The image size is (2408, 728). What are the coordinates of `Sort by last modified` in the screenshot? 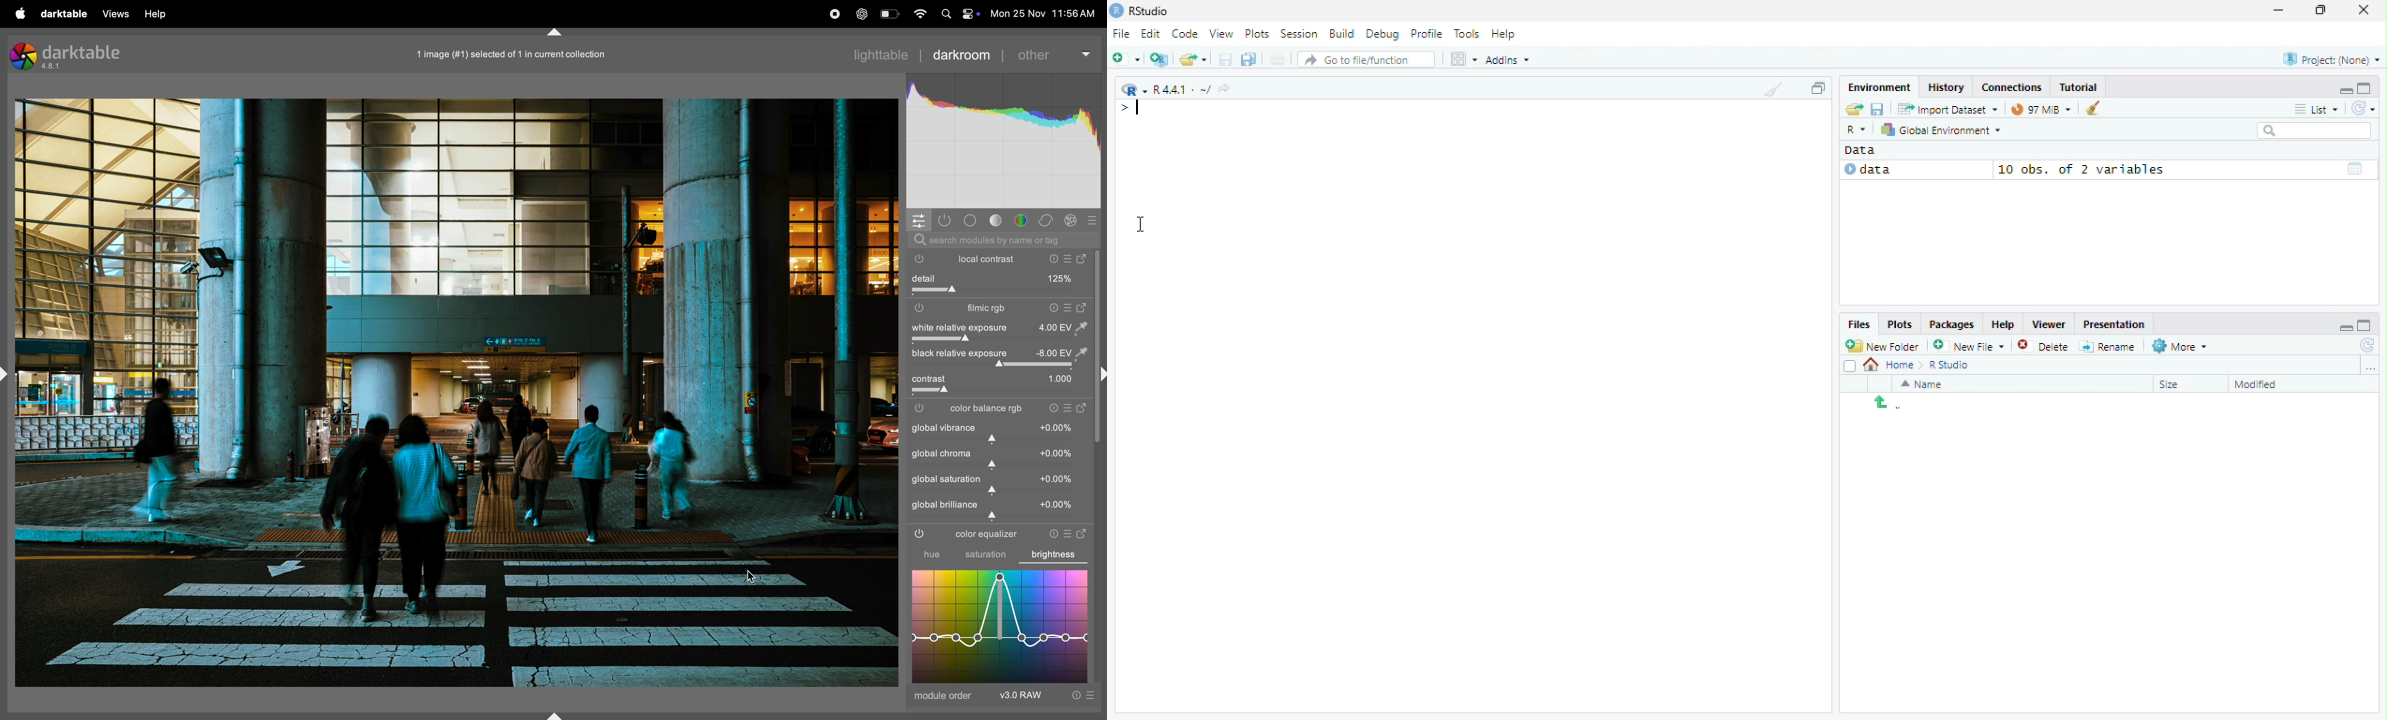 It's located at (2271, 384).